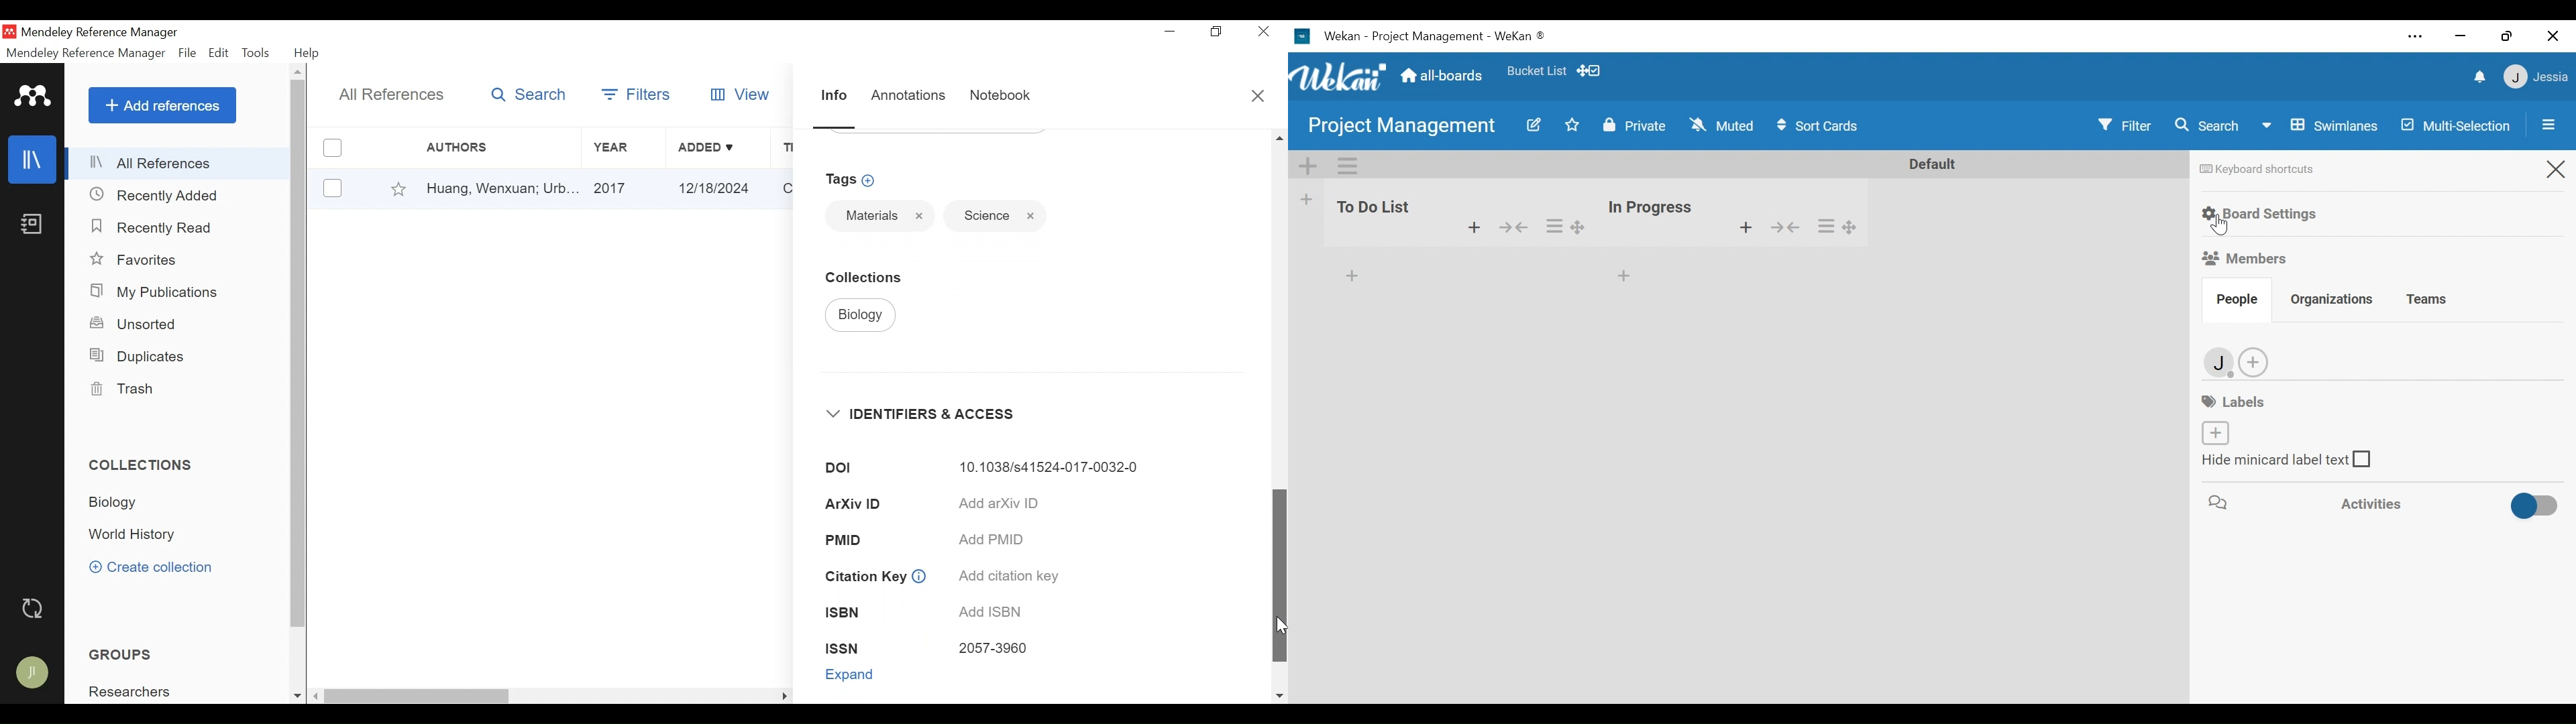 The width and height of the screenshot is (2576, 728). Describe the element at coordinates (2261, 215) in the screenshot. I see `Board Settings` at that location.